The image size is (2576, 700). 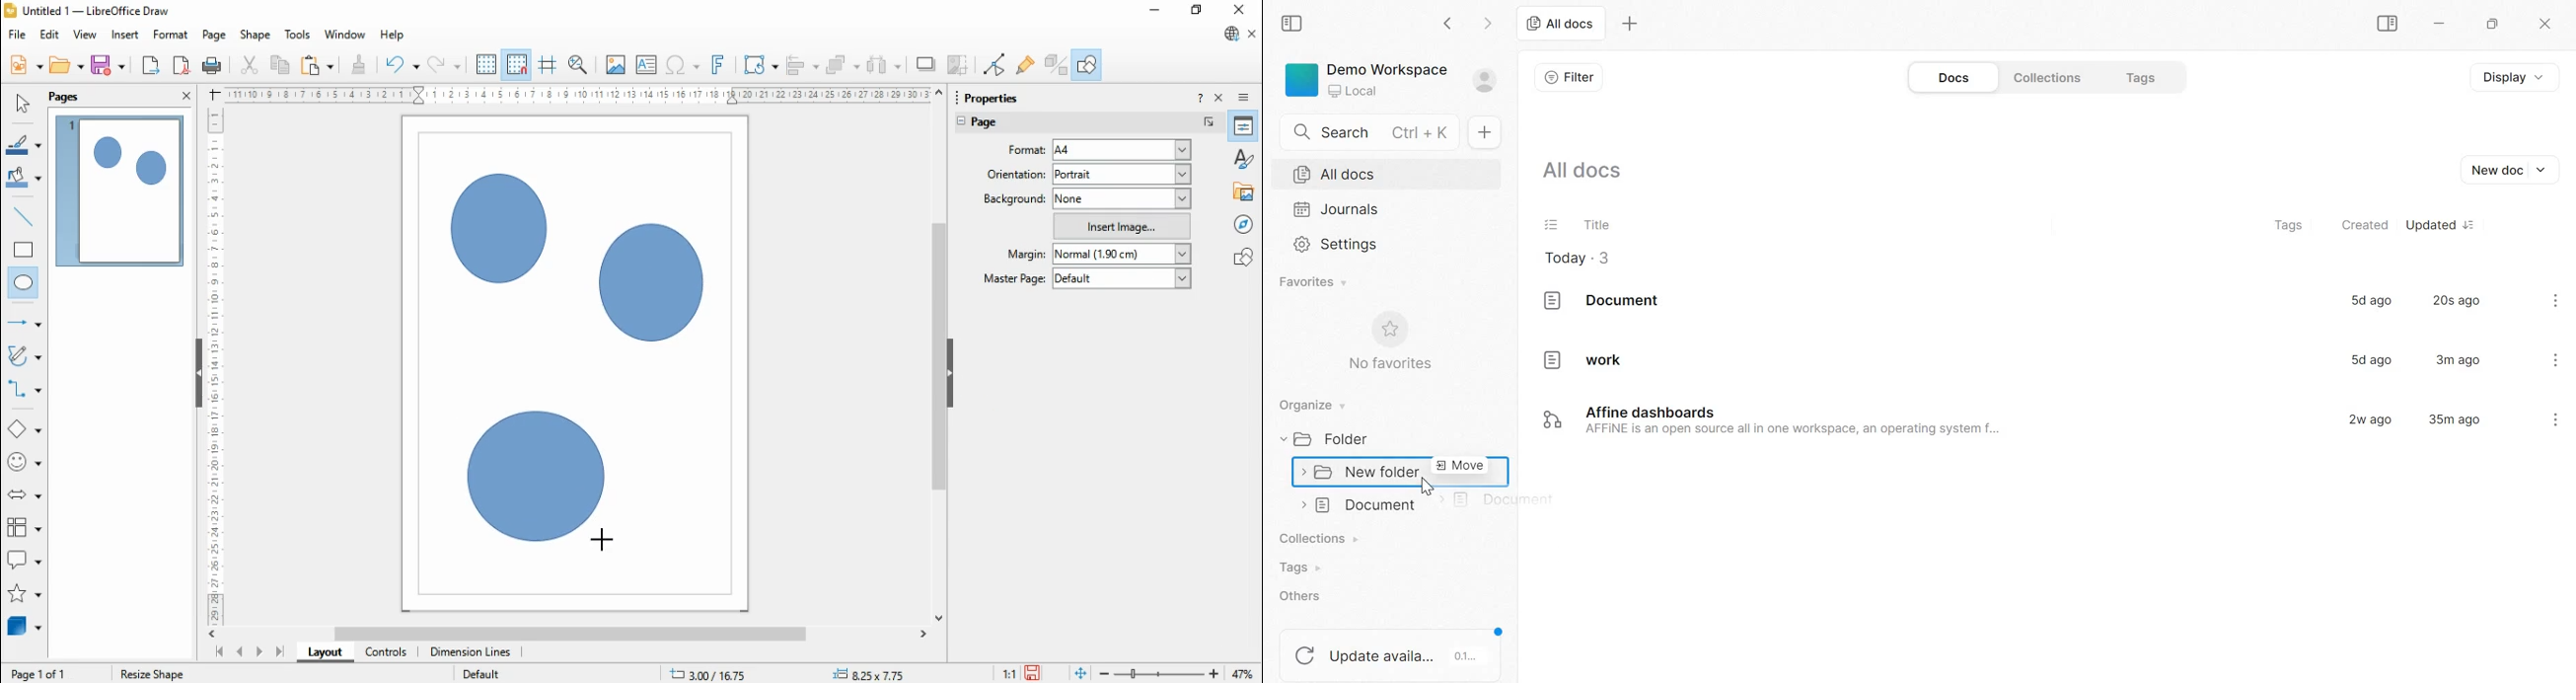 I want to click on kebab menu, so click(x=2556, y=300).